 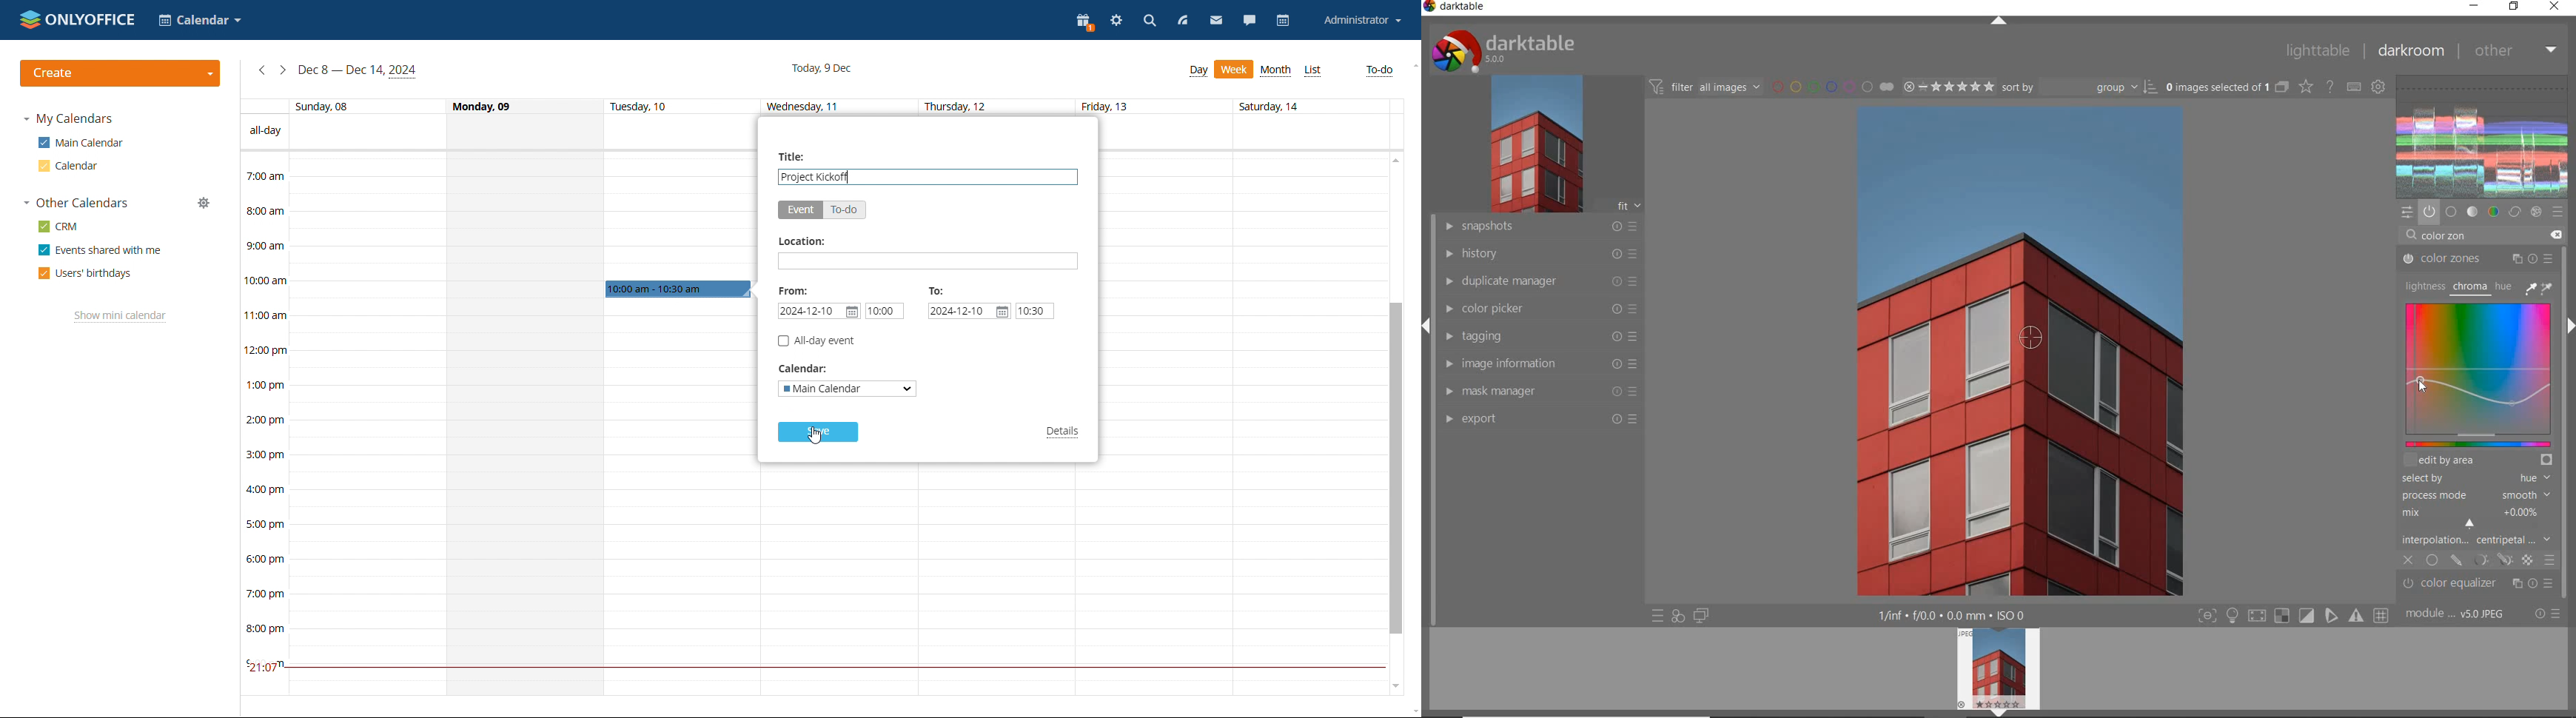 What do you see at coordinates (1064, 433) in the screenshot?
I see `details` at bounding box center [1064, 433].